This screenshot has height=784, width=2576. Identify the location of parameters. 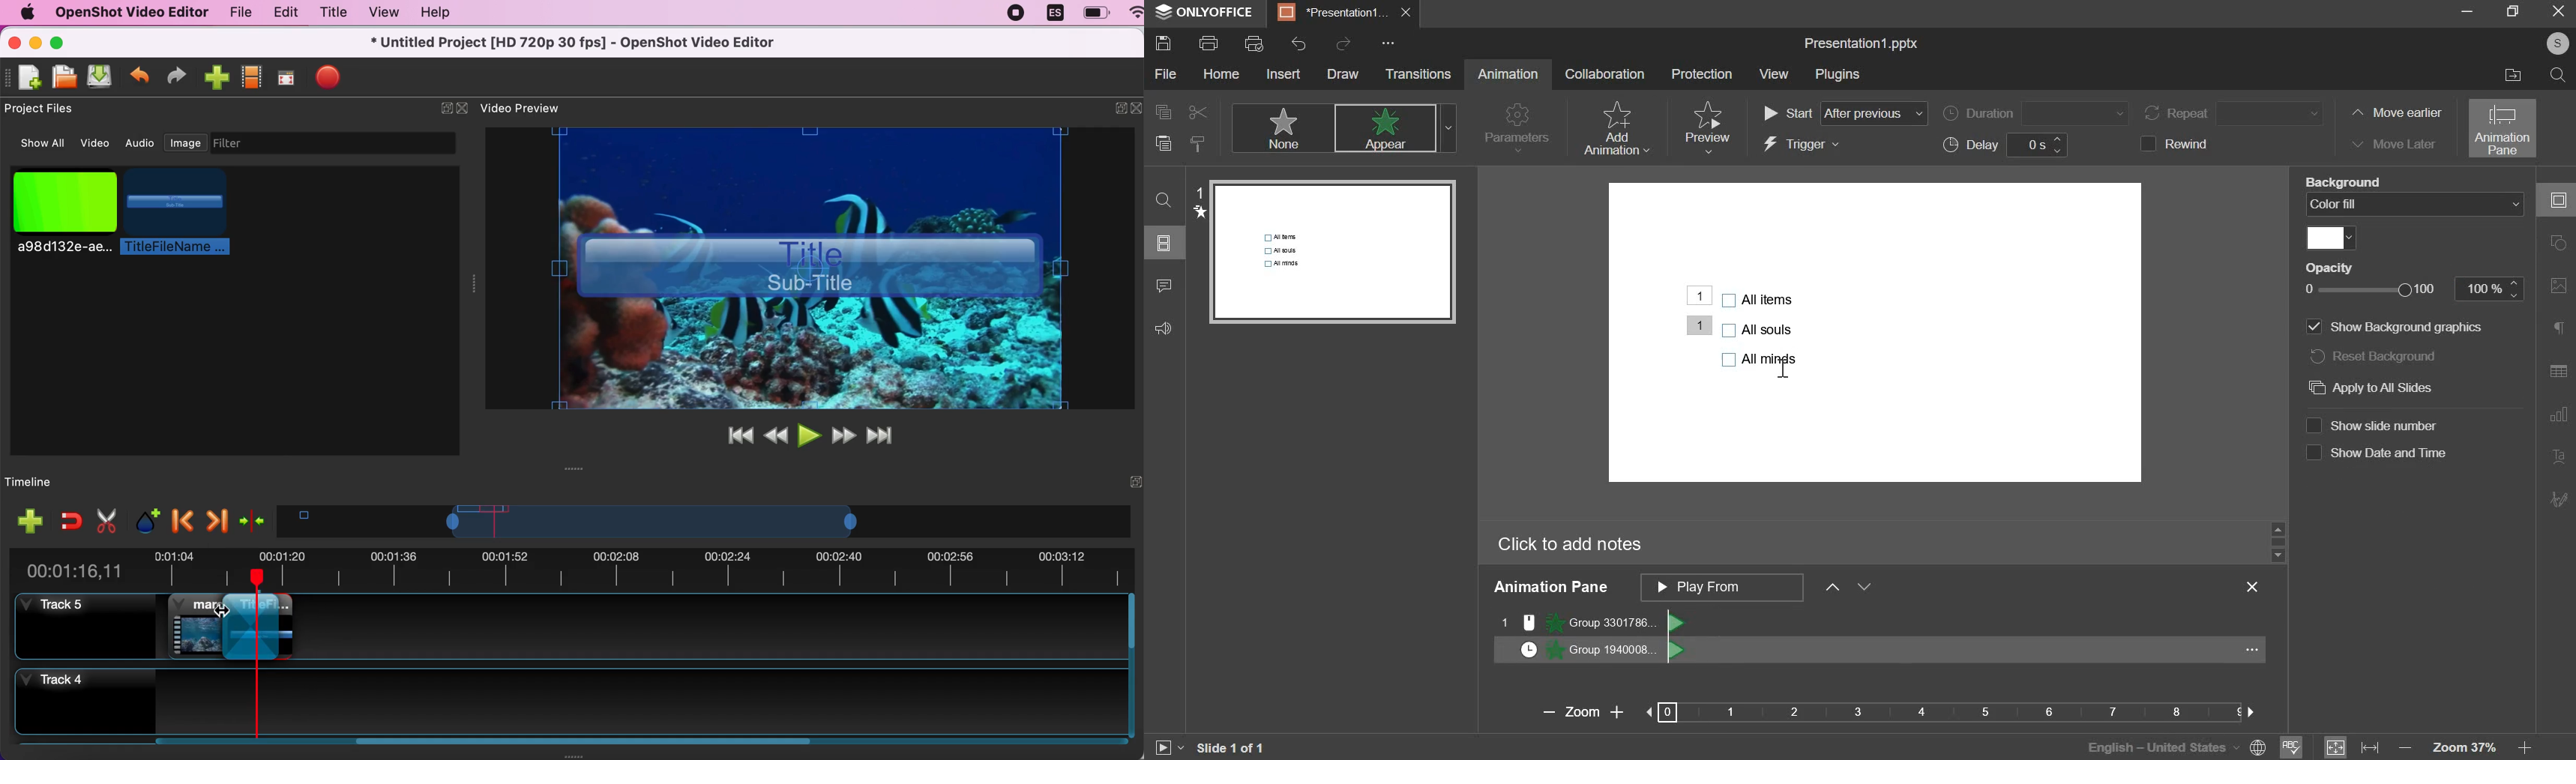
(1517, 130).